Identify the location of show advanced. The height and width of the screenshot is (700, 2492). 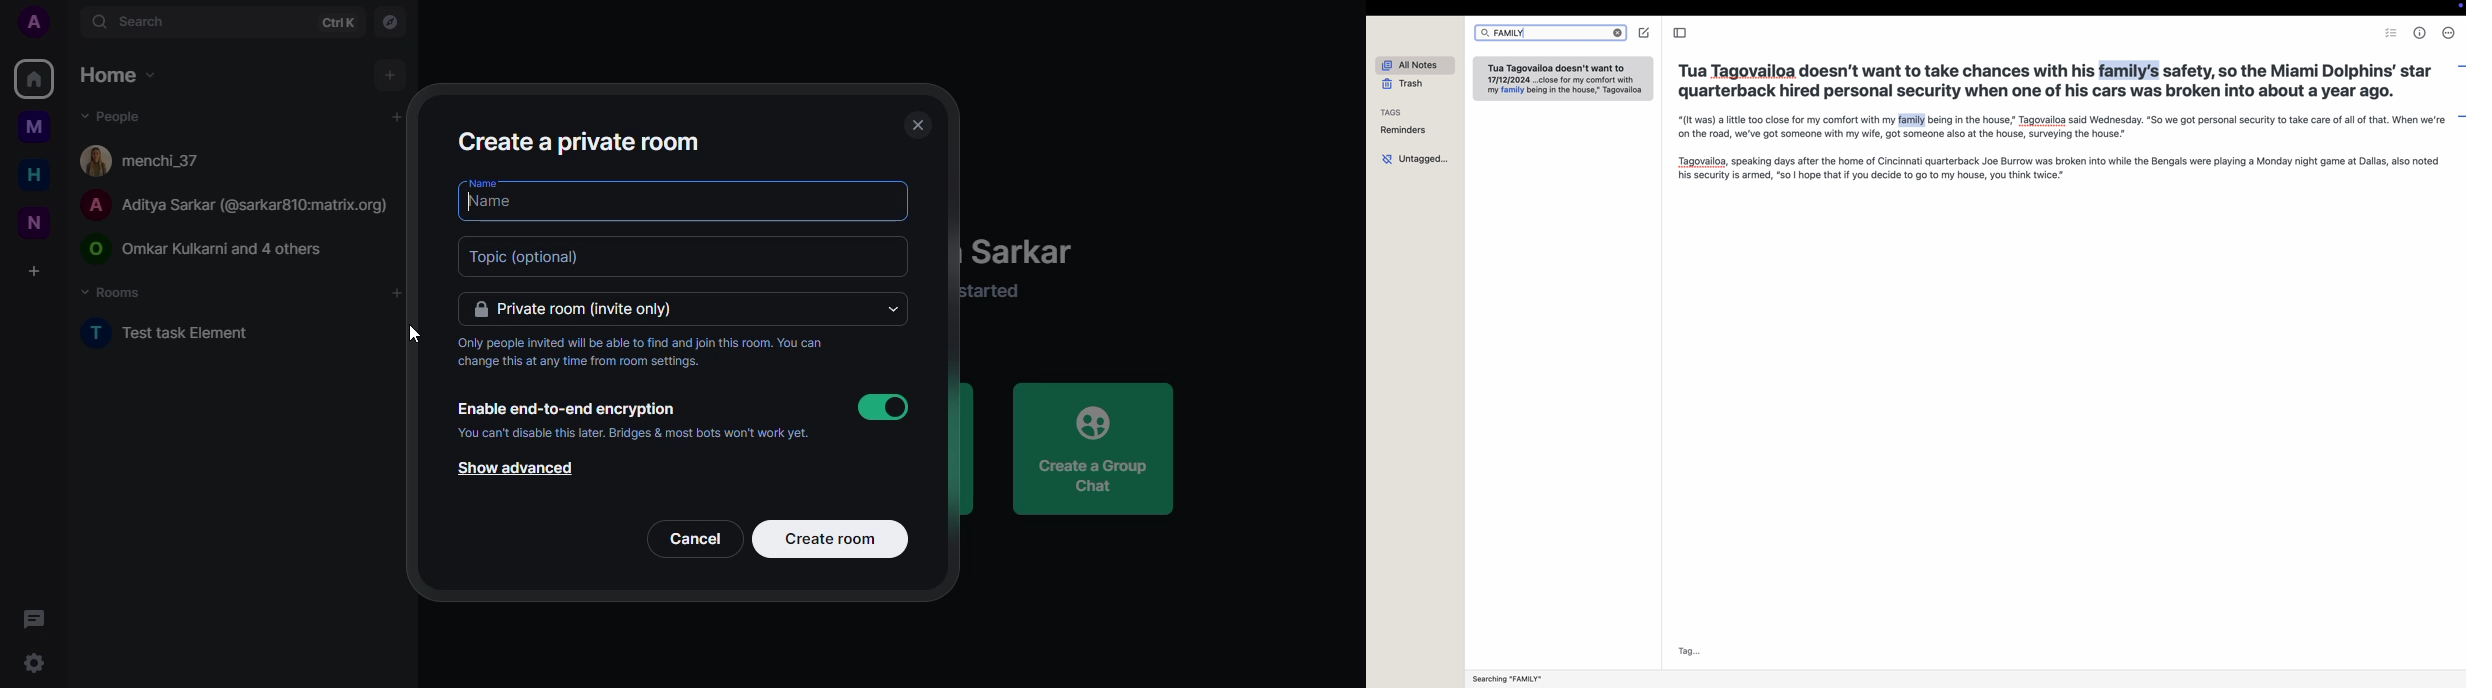
(514, 469).